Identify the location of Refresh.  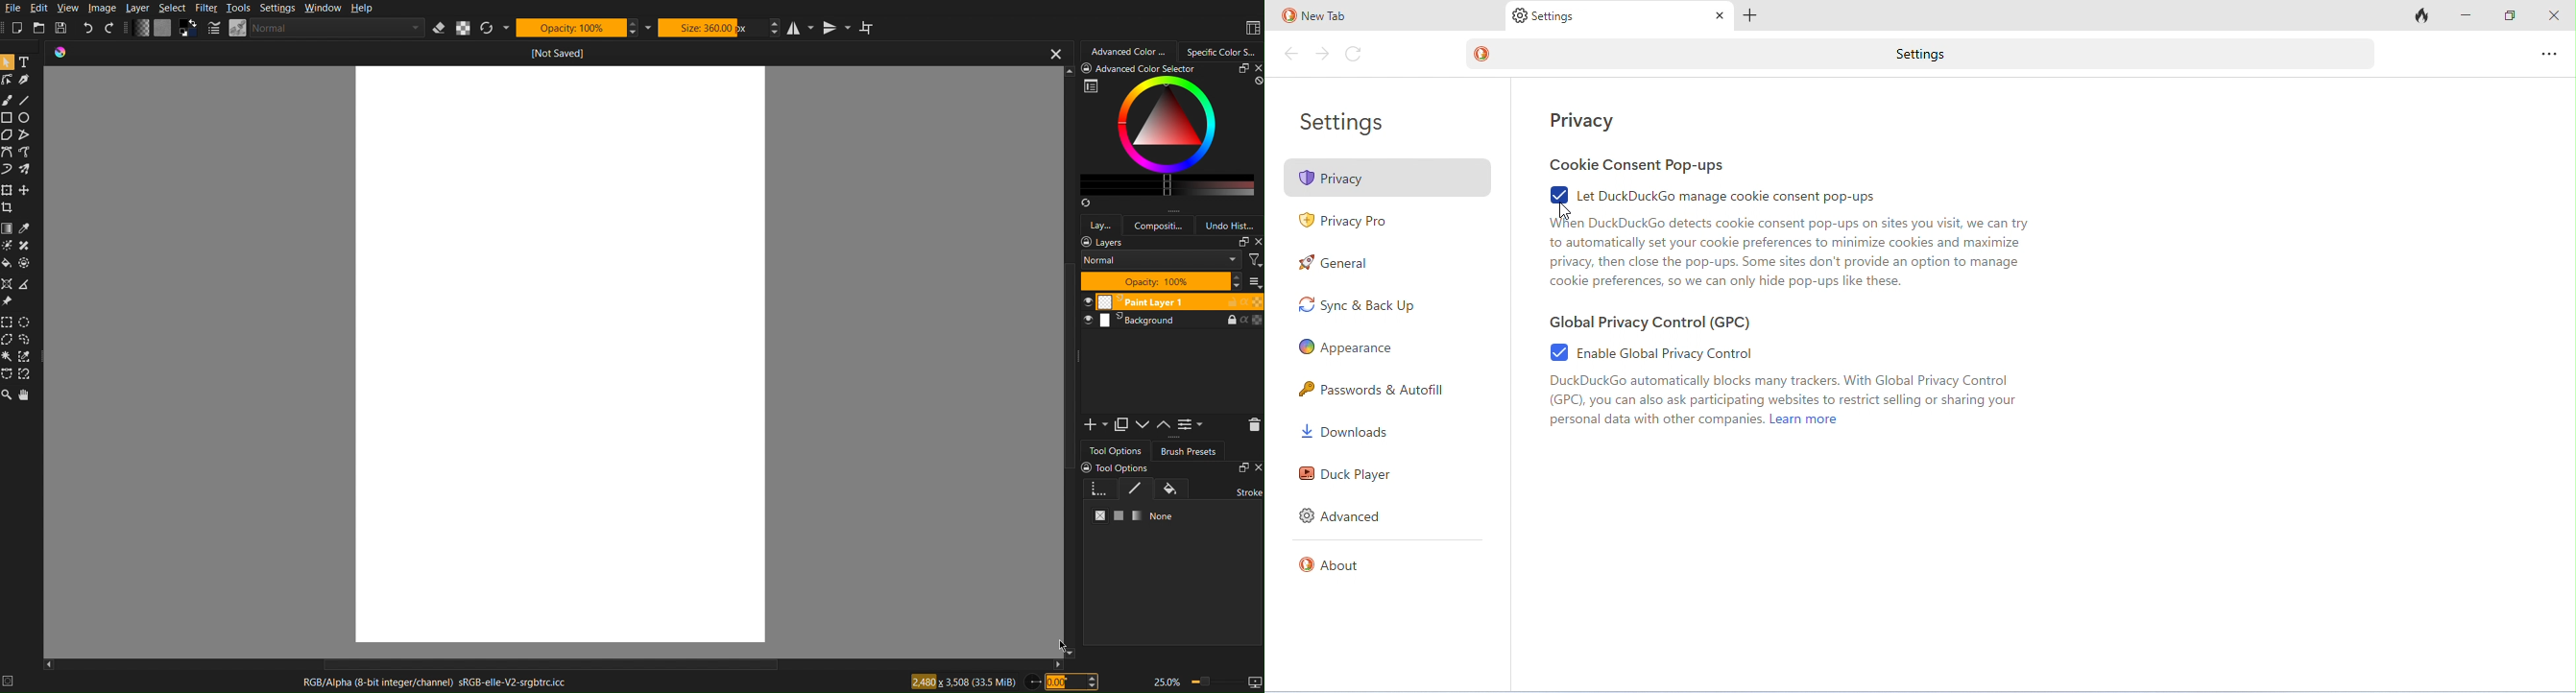
(494, 27).